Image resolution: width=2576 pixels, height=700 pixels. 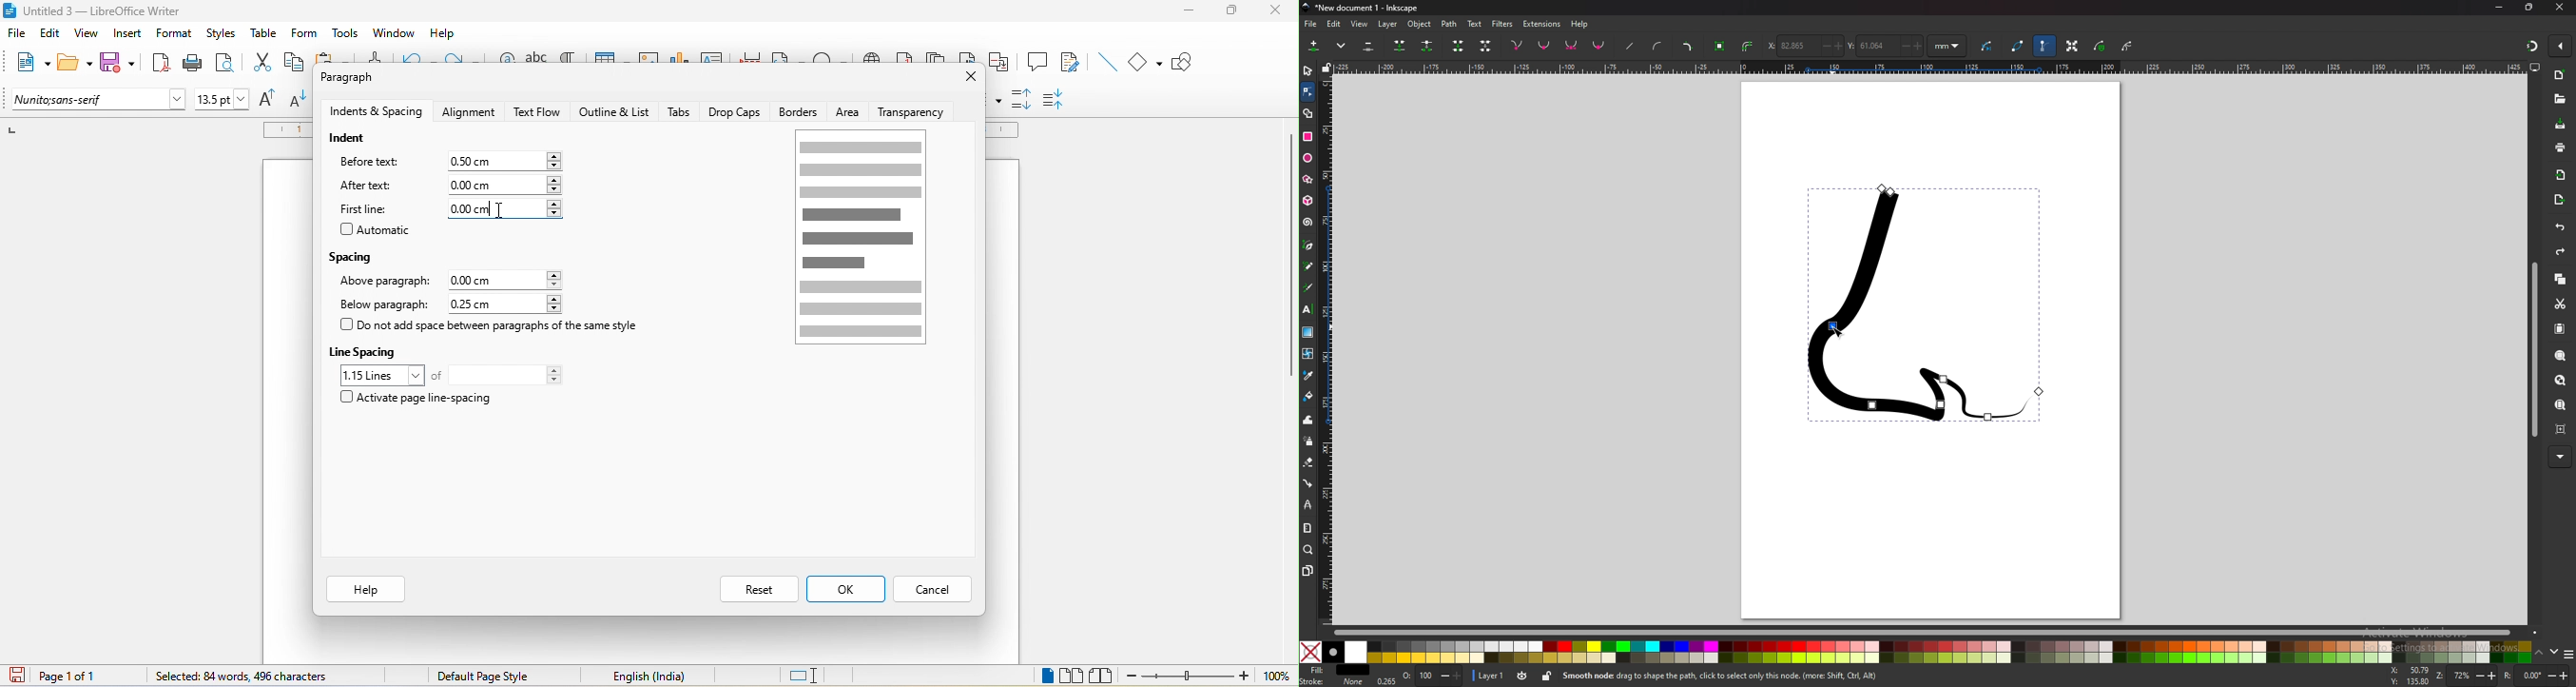 I want to click on reset, so click(x=761, y=590).